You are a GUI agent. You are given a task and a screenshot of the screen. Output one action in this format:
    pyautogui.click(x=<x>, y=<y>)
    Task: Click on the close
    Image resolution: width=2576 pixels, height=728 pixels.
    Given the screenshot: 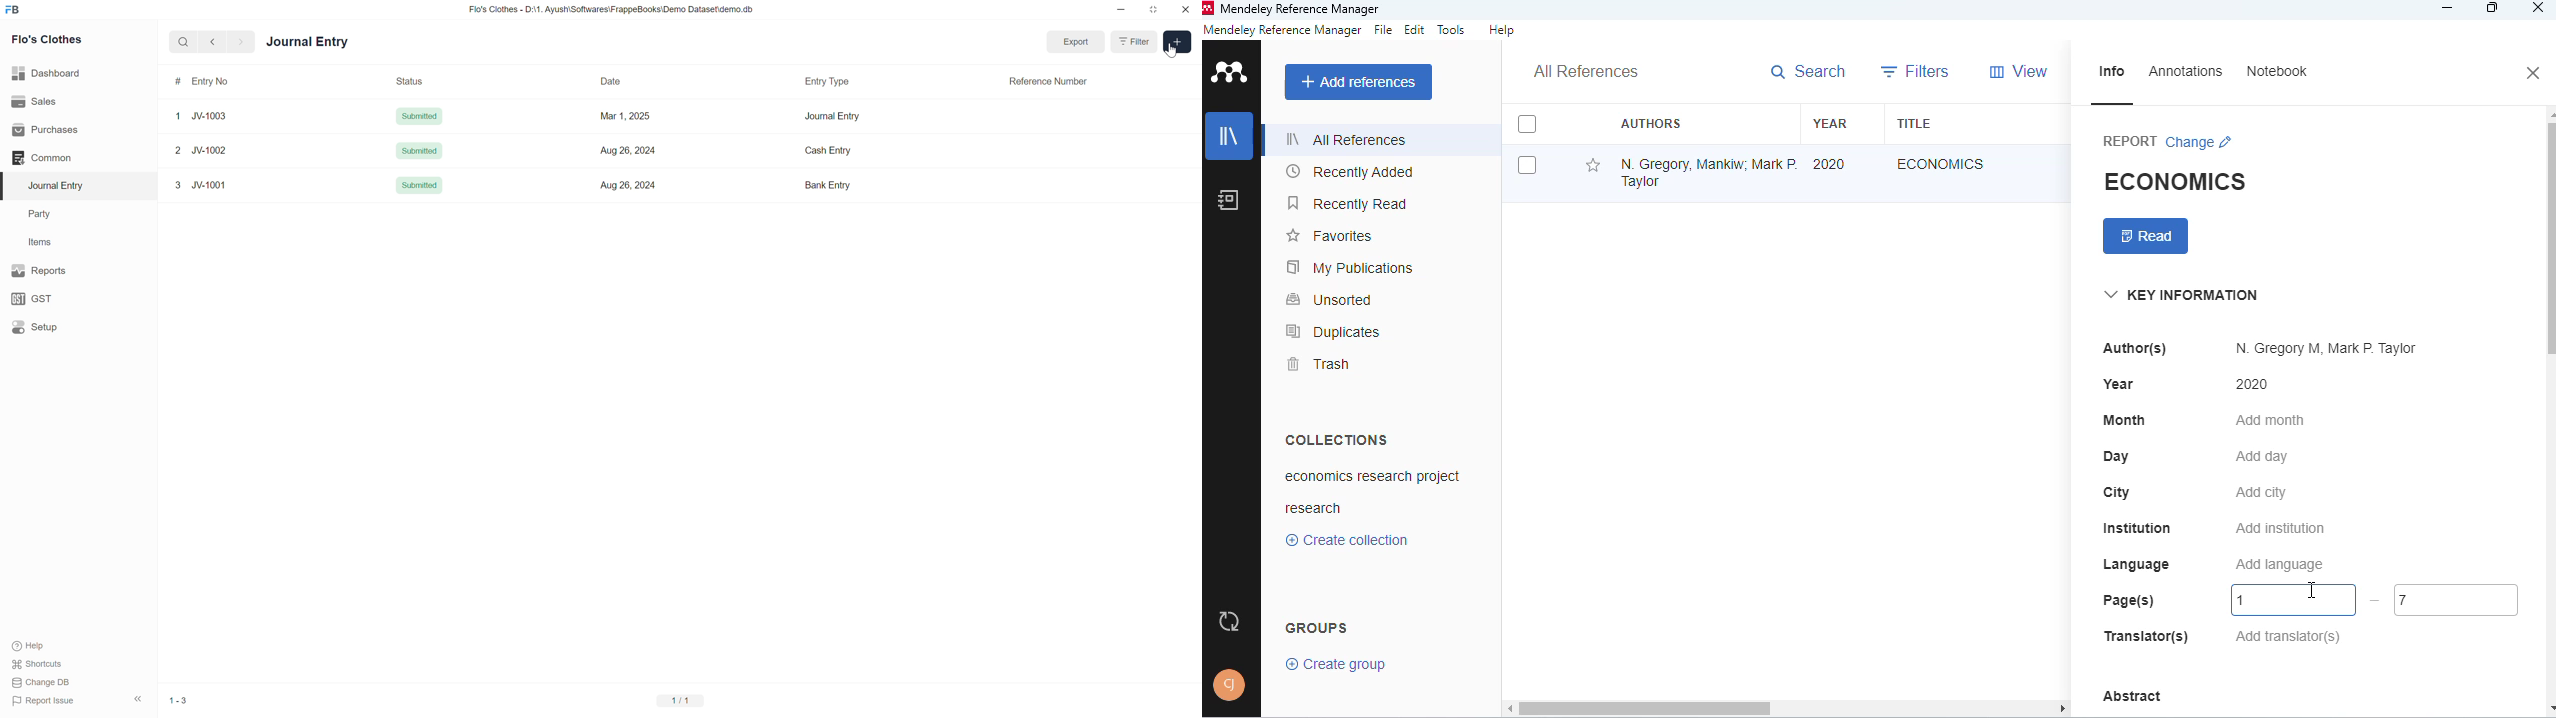 What is the action you would take?
    pyautogui.click(x=2535, y=73)
    